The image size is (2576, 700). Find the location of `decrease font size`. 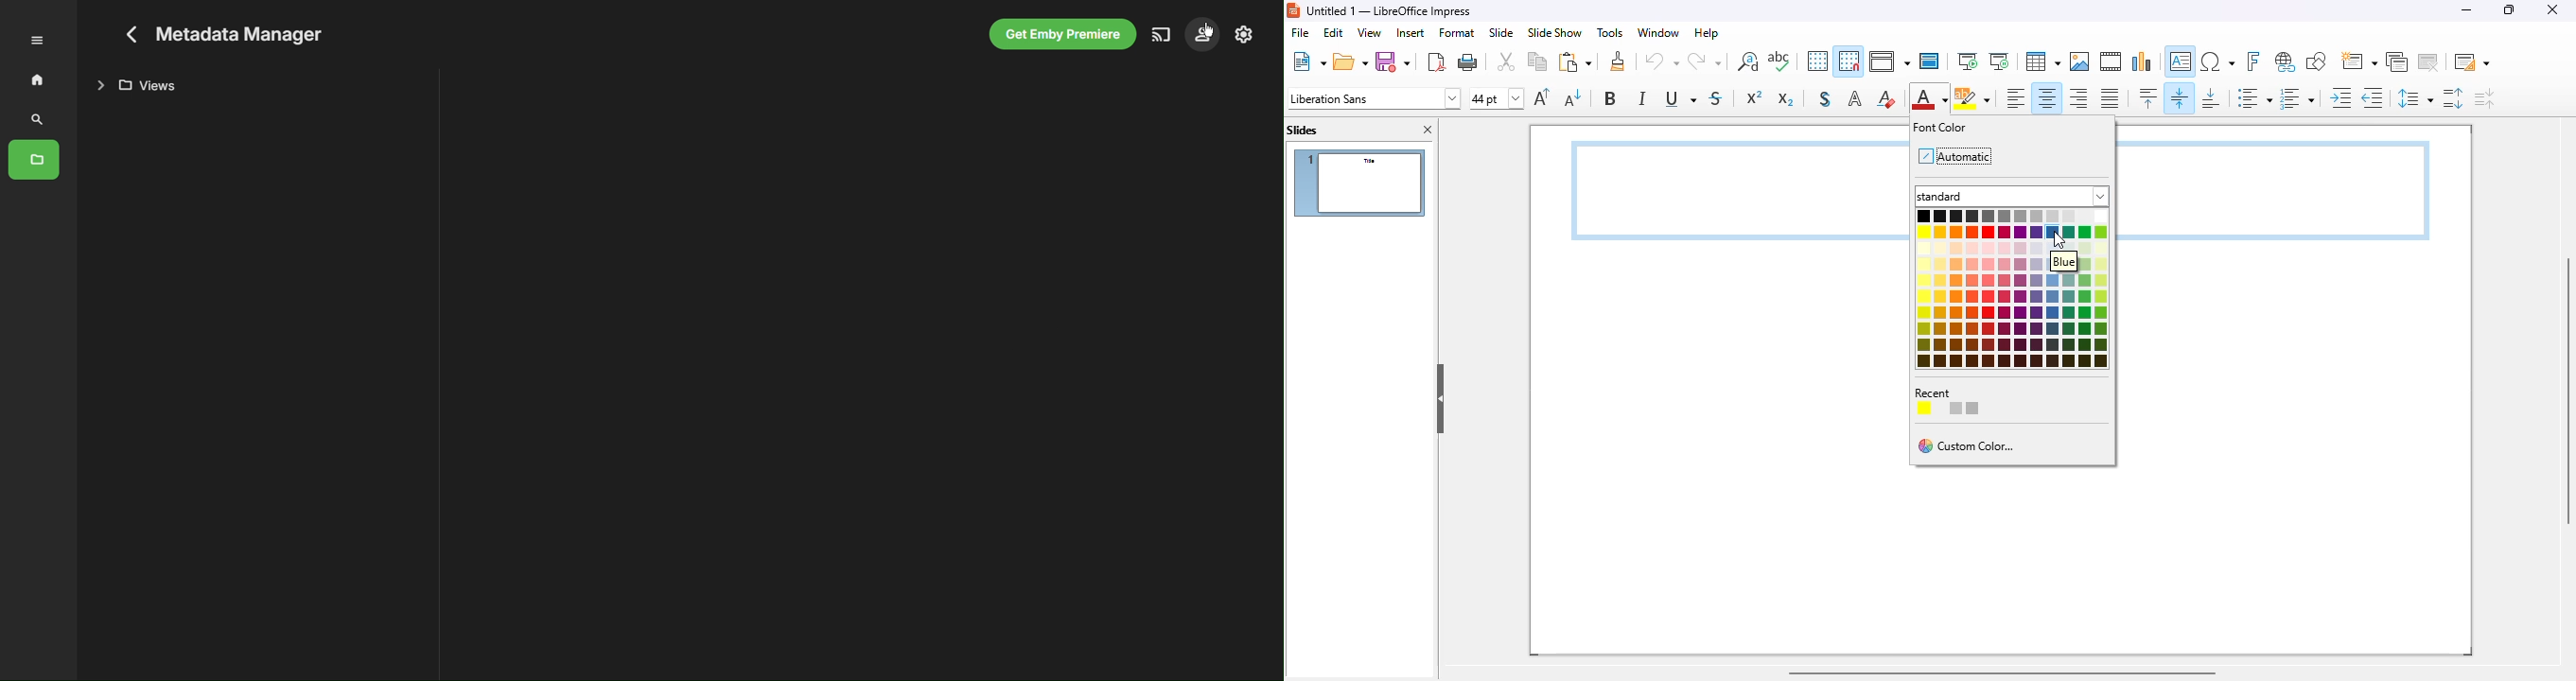

decrease font size is located at coordinates (1573, 97).